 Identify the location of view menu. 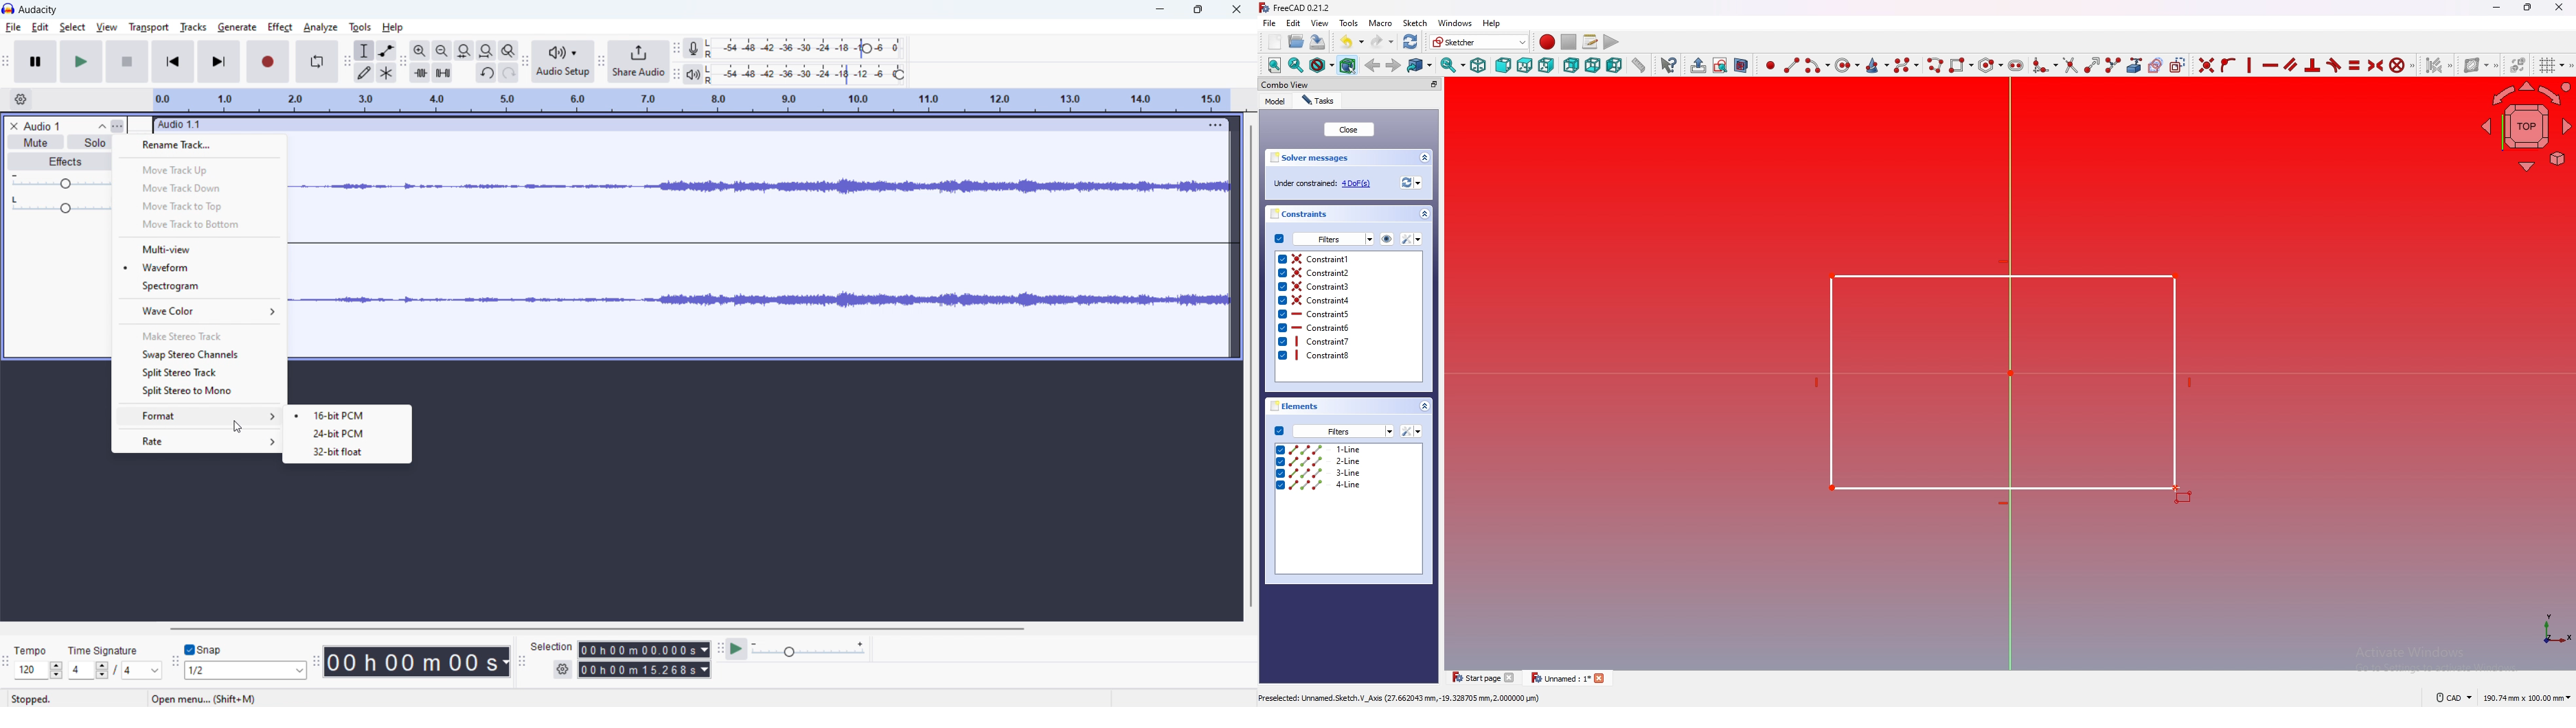
(1213, 124).